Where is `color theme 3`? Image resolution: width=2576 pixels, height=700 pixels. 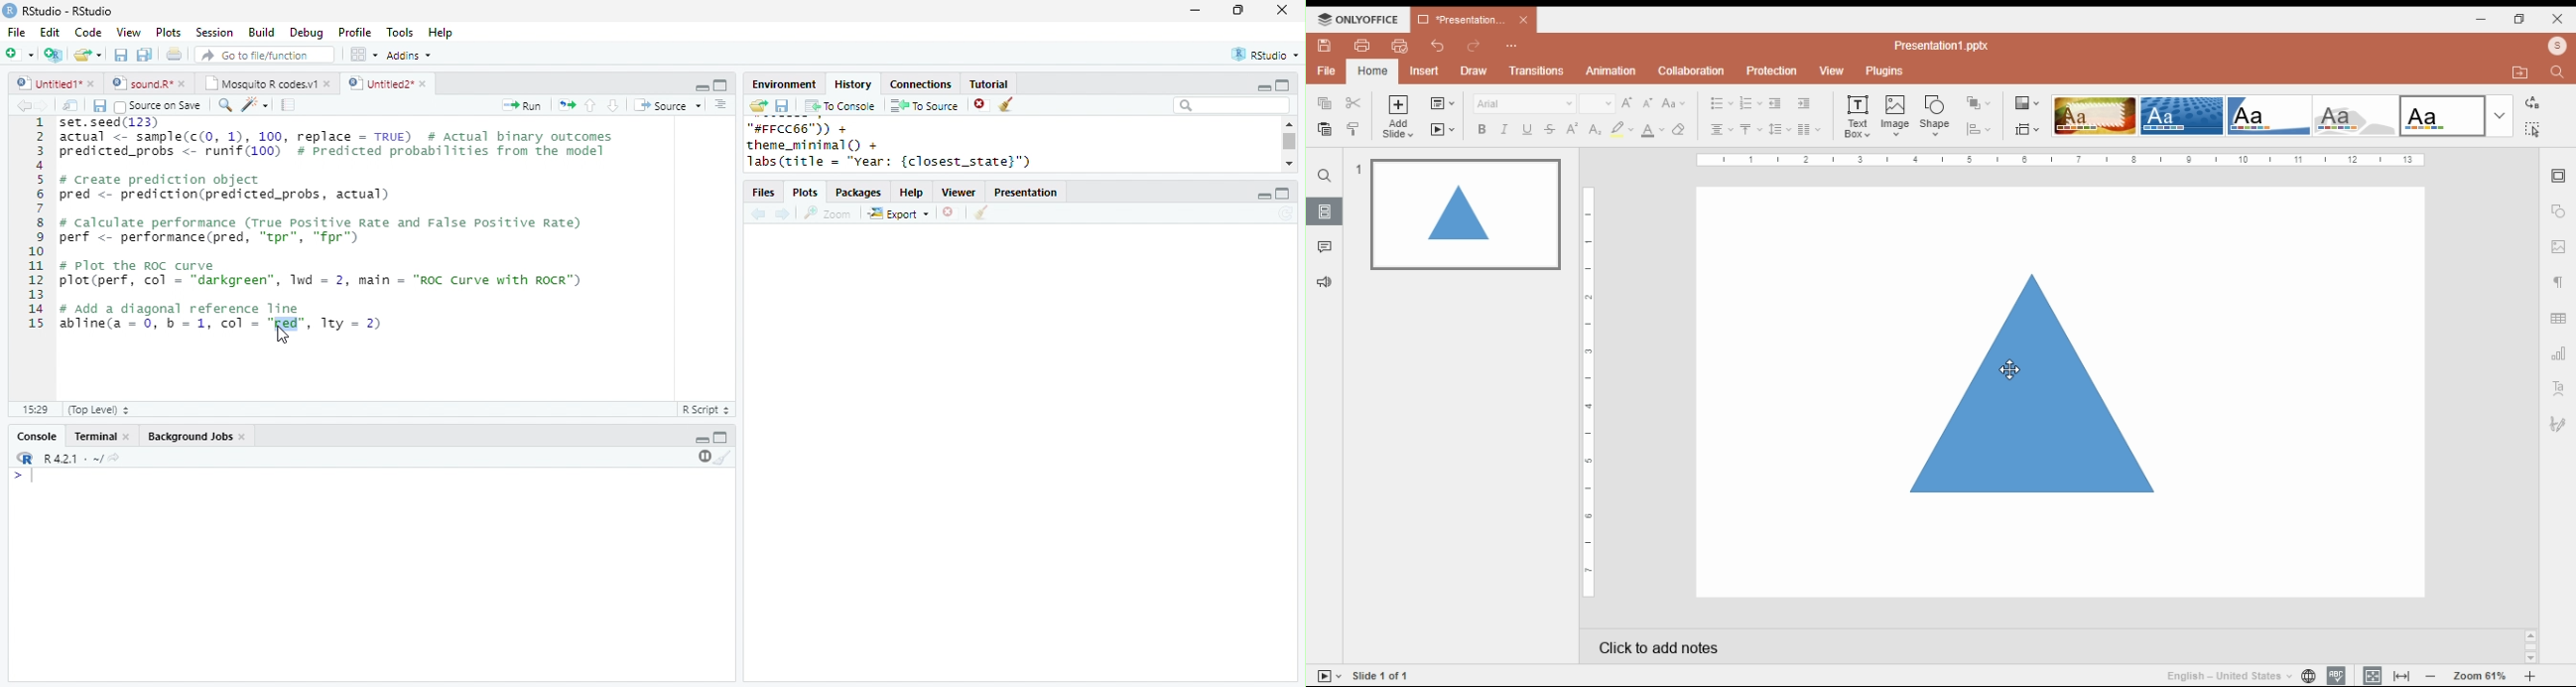 color theme 3 is located at coordinates (2269, 116).